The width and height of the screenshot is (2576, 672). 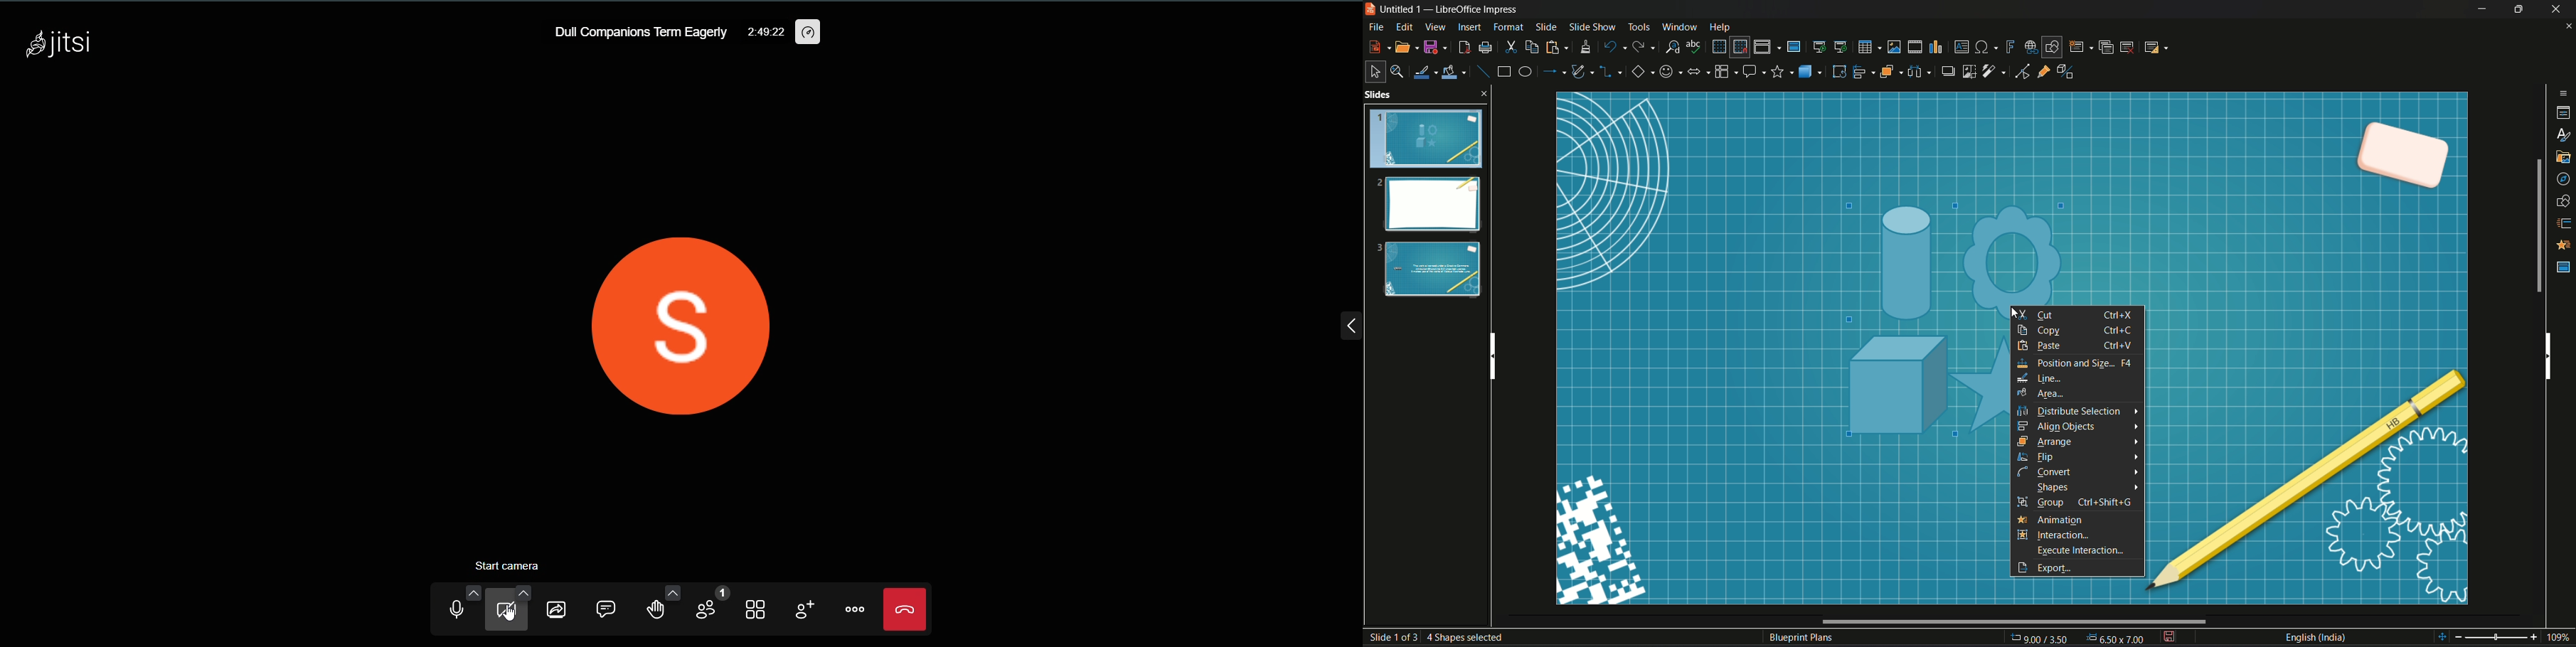 I want to click on Tools, so click(x=1638, y=25).